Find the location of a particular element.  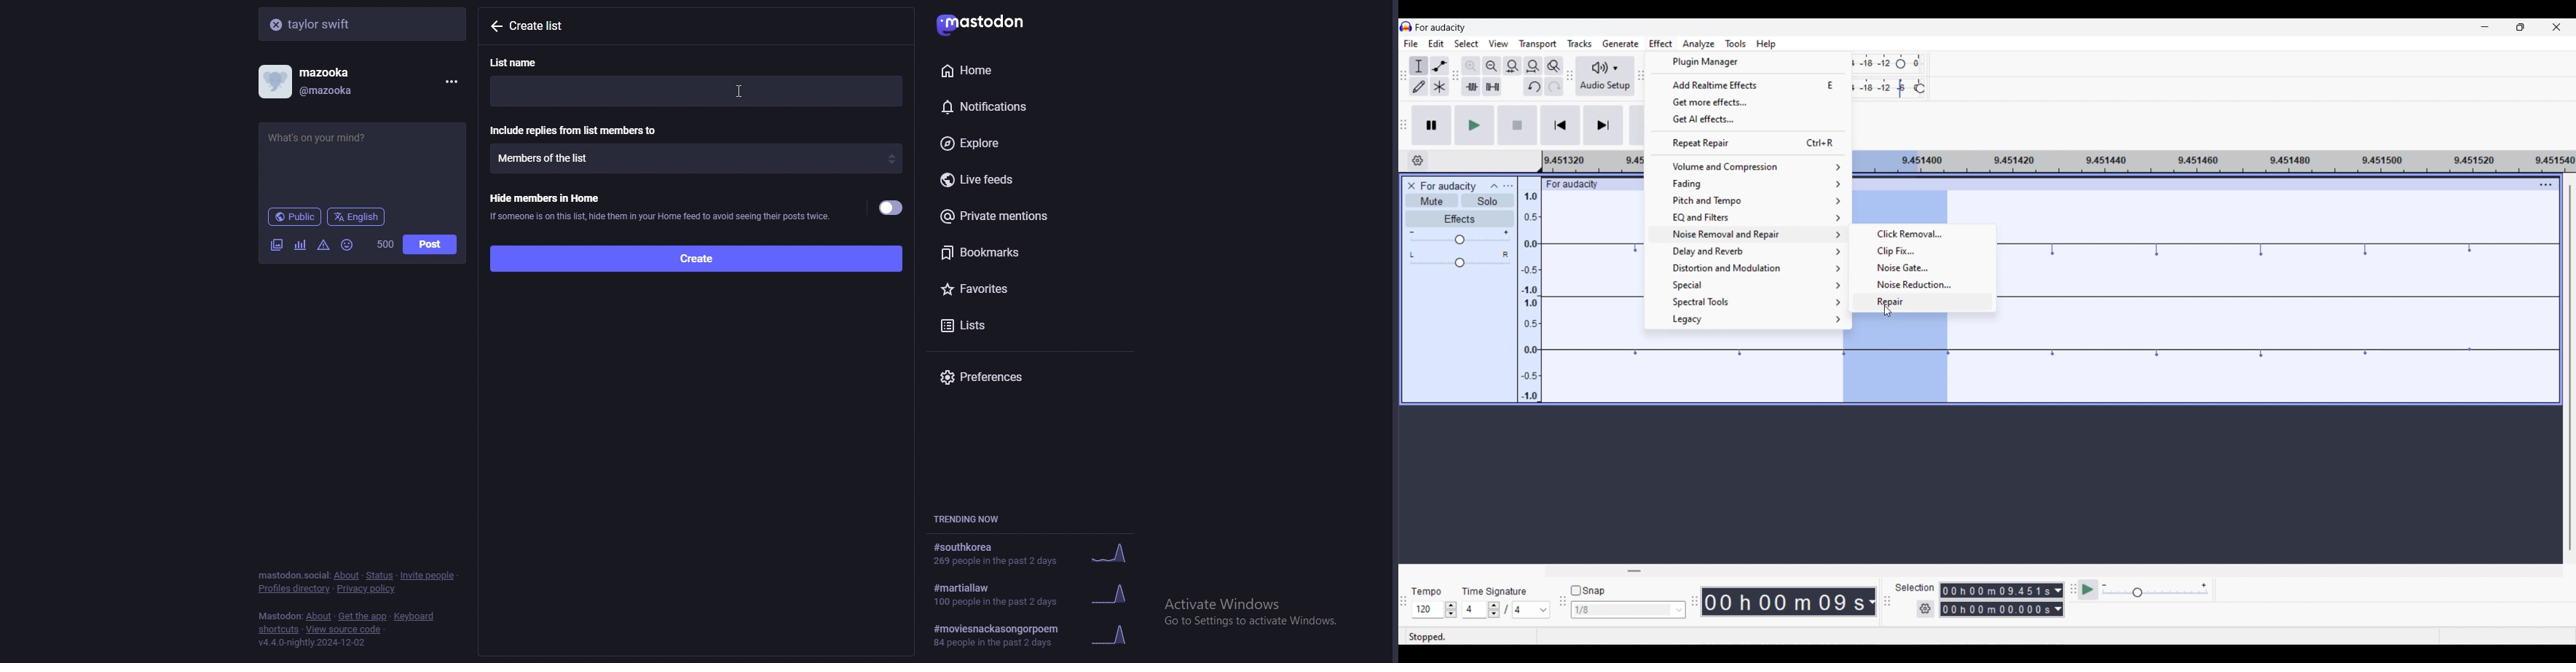

Noise reduction is located at coordinates (1921, 284).